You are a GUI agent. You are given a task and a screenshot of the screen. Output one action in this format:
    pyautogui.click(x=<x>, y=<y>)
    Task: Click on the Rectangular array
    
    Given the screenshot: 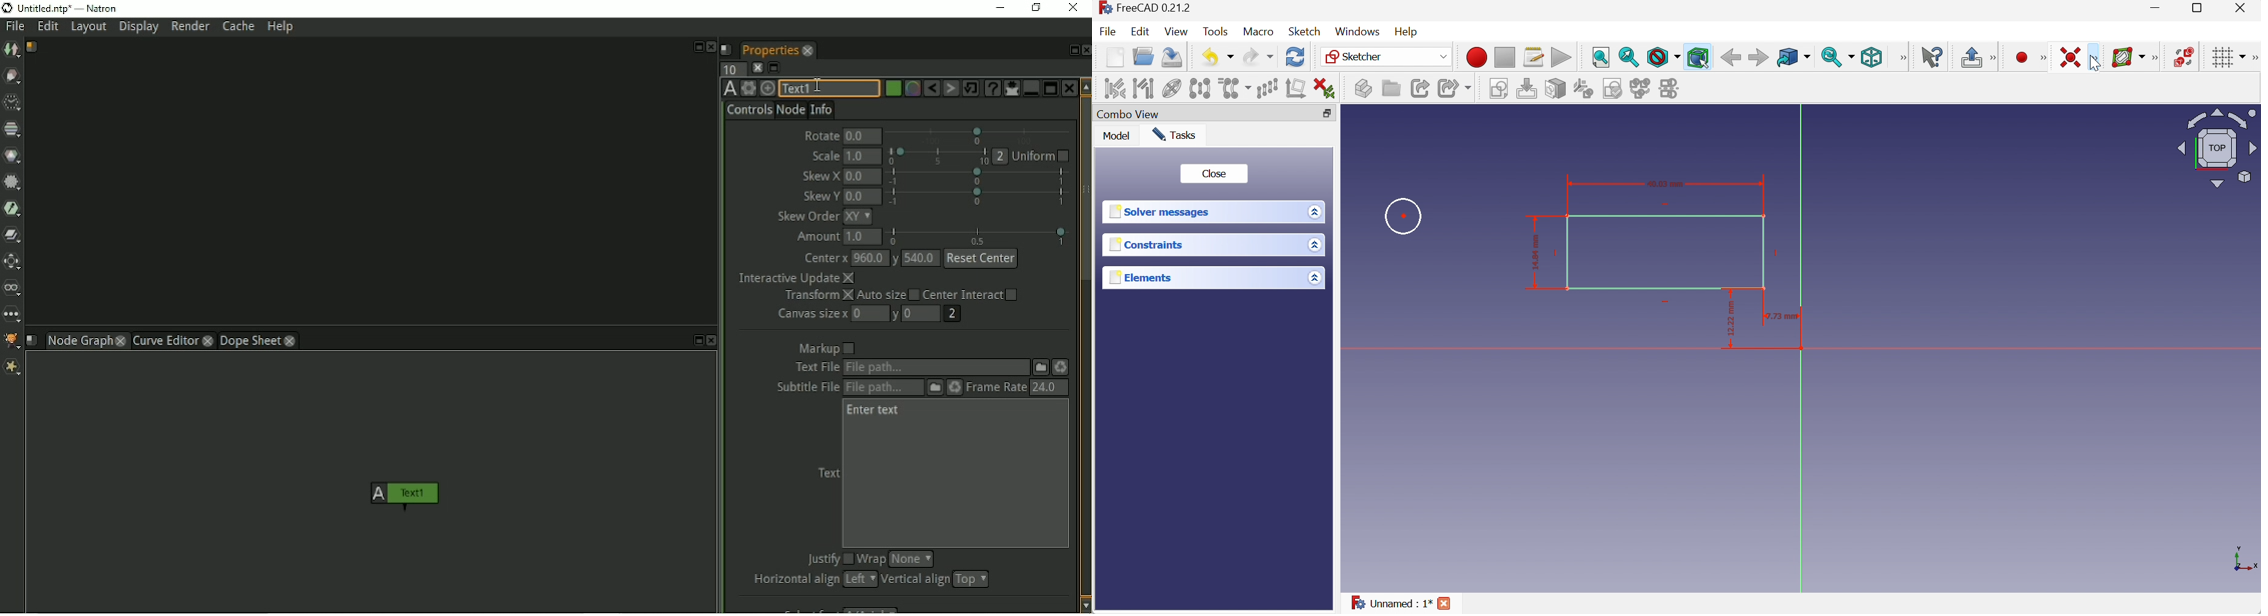 What is the action you would take?
    pyautogui.click(x=1268, y=88)
    